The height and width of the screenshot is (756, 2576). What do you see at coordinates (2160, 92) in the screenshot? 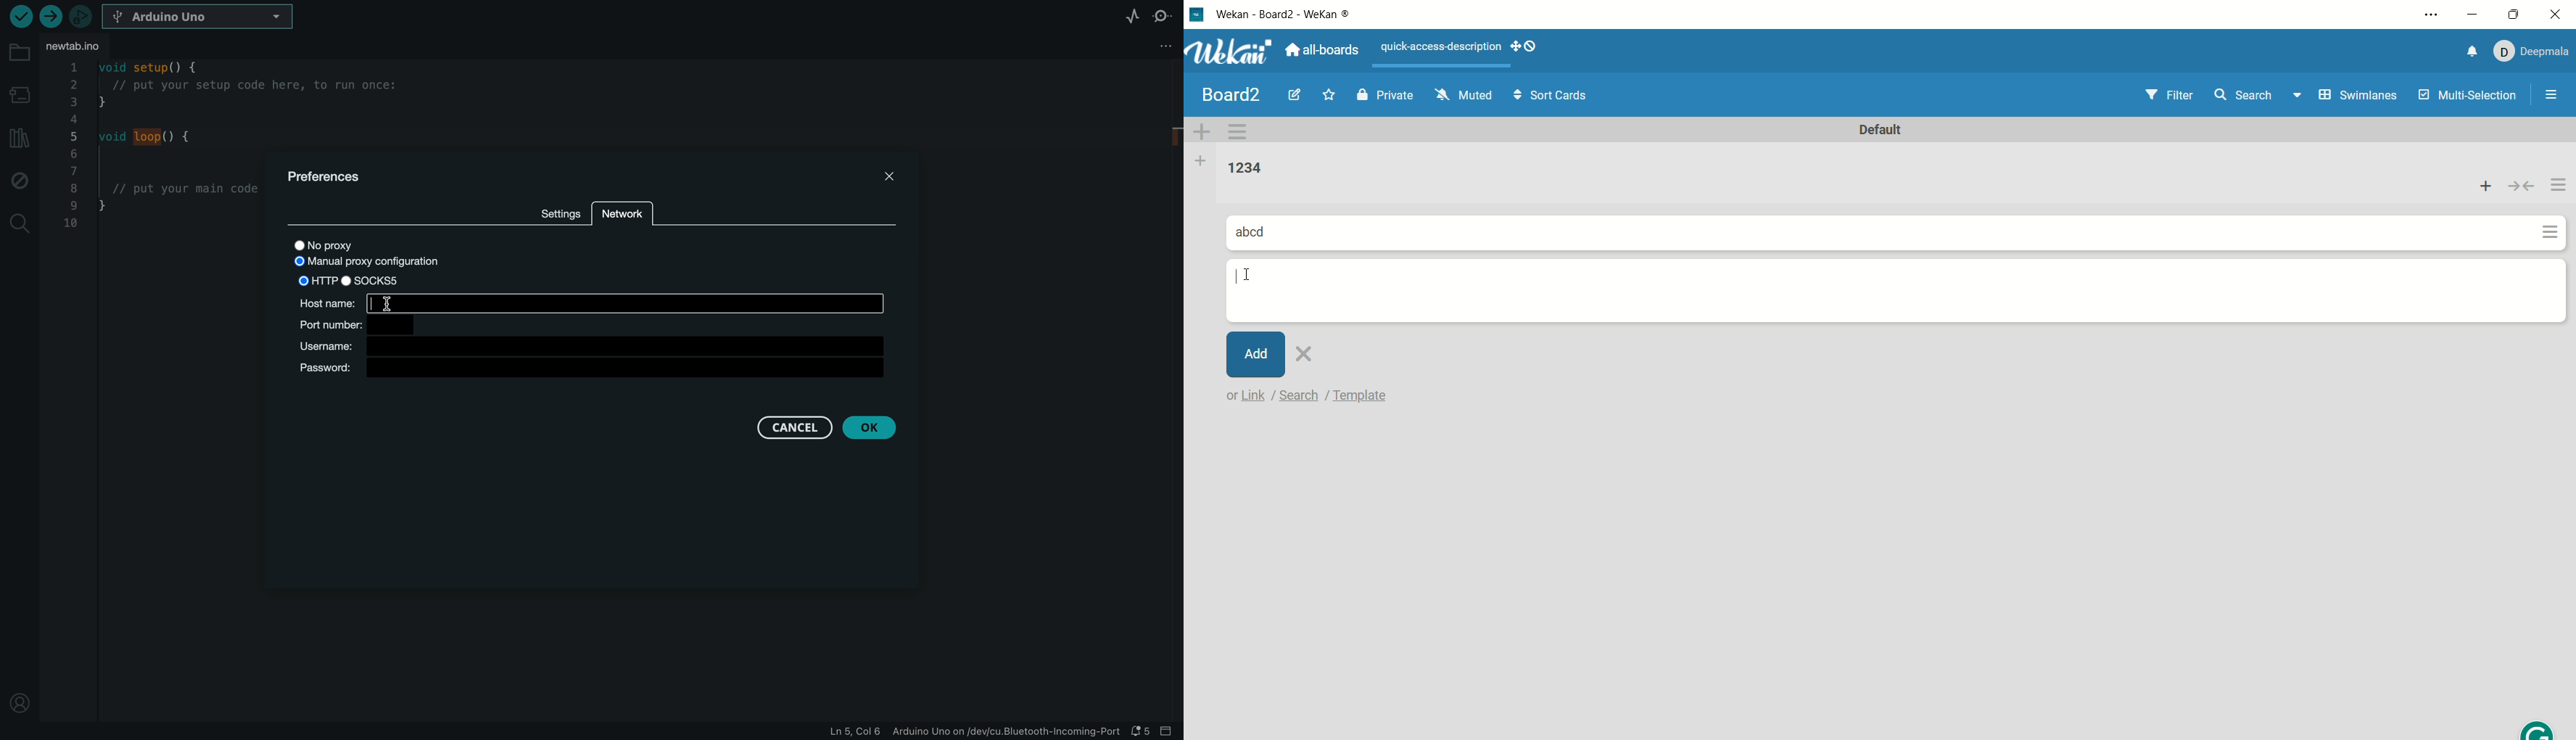
I see `filter` at bounding box center [2160, 92].